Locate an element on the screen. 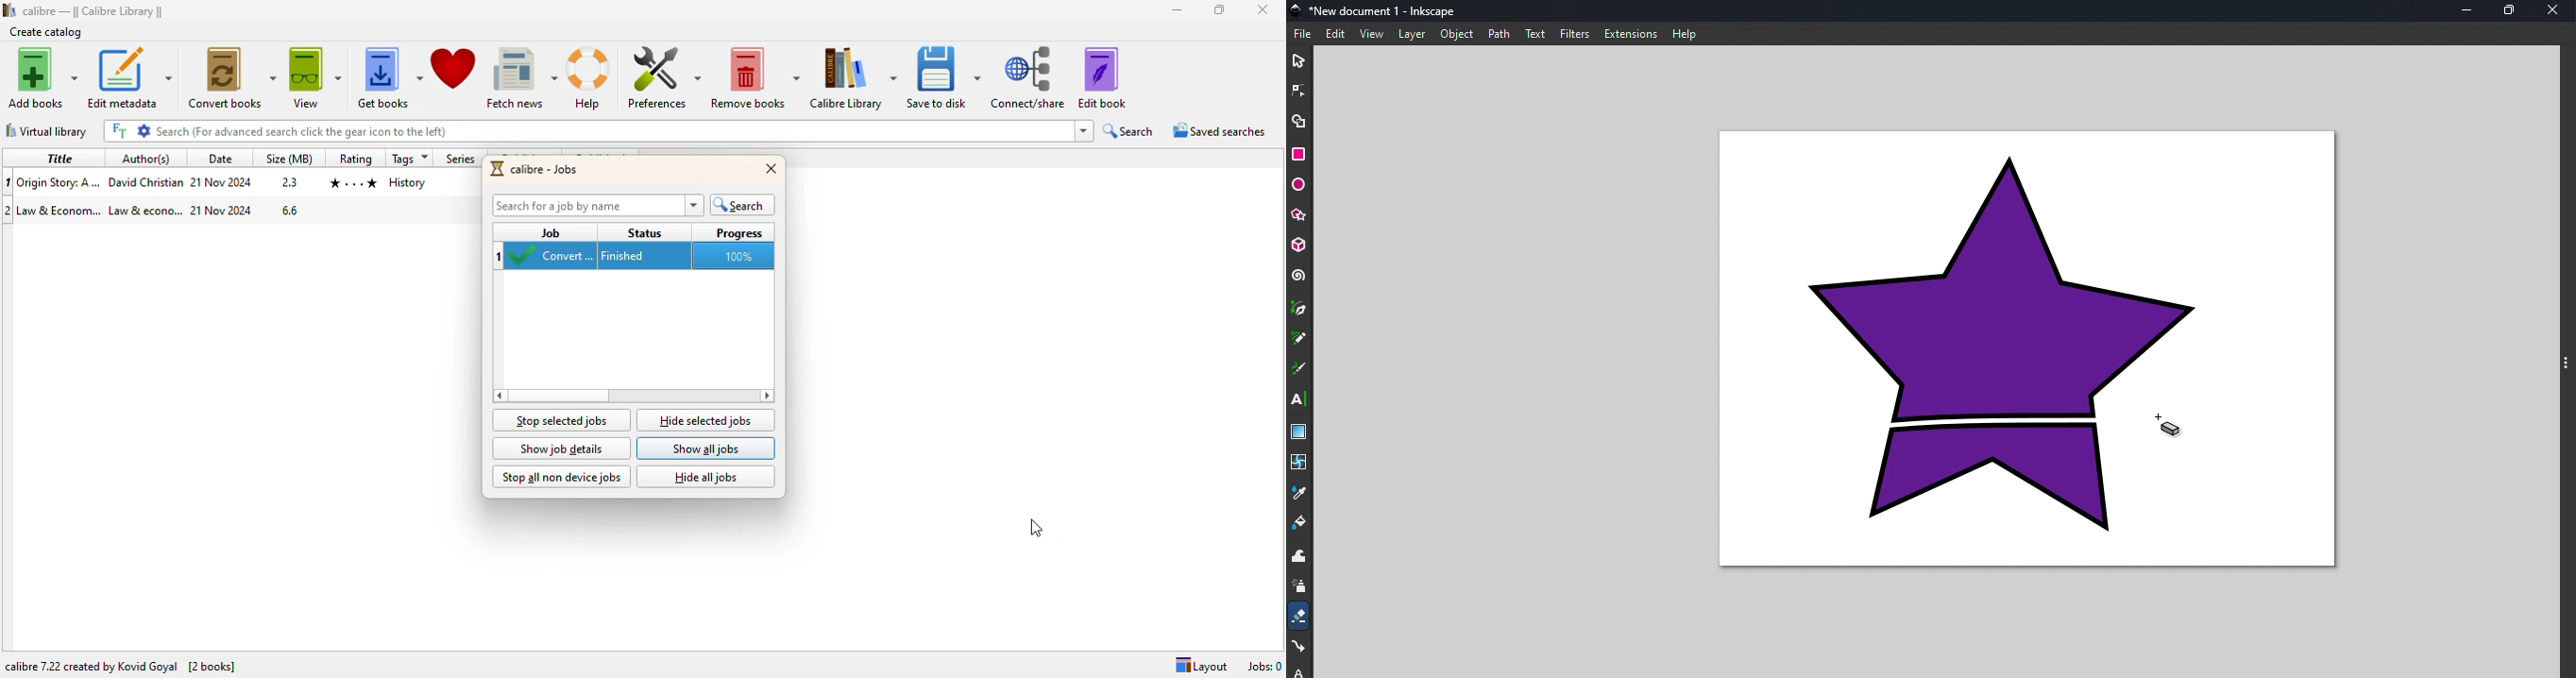 The width and height of the screenshot is (2576, 700). convert books is located at coordinates (232, 78).